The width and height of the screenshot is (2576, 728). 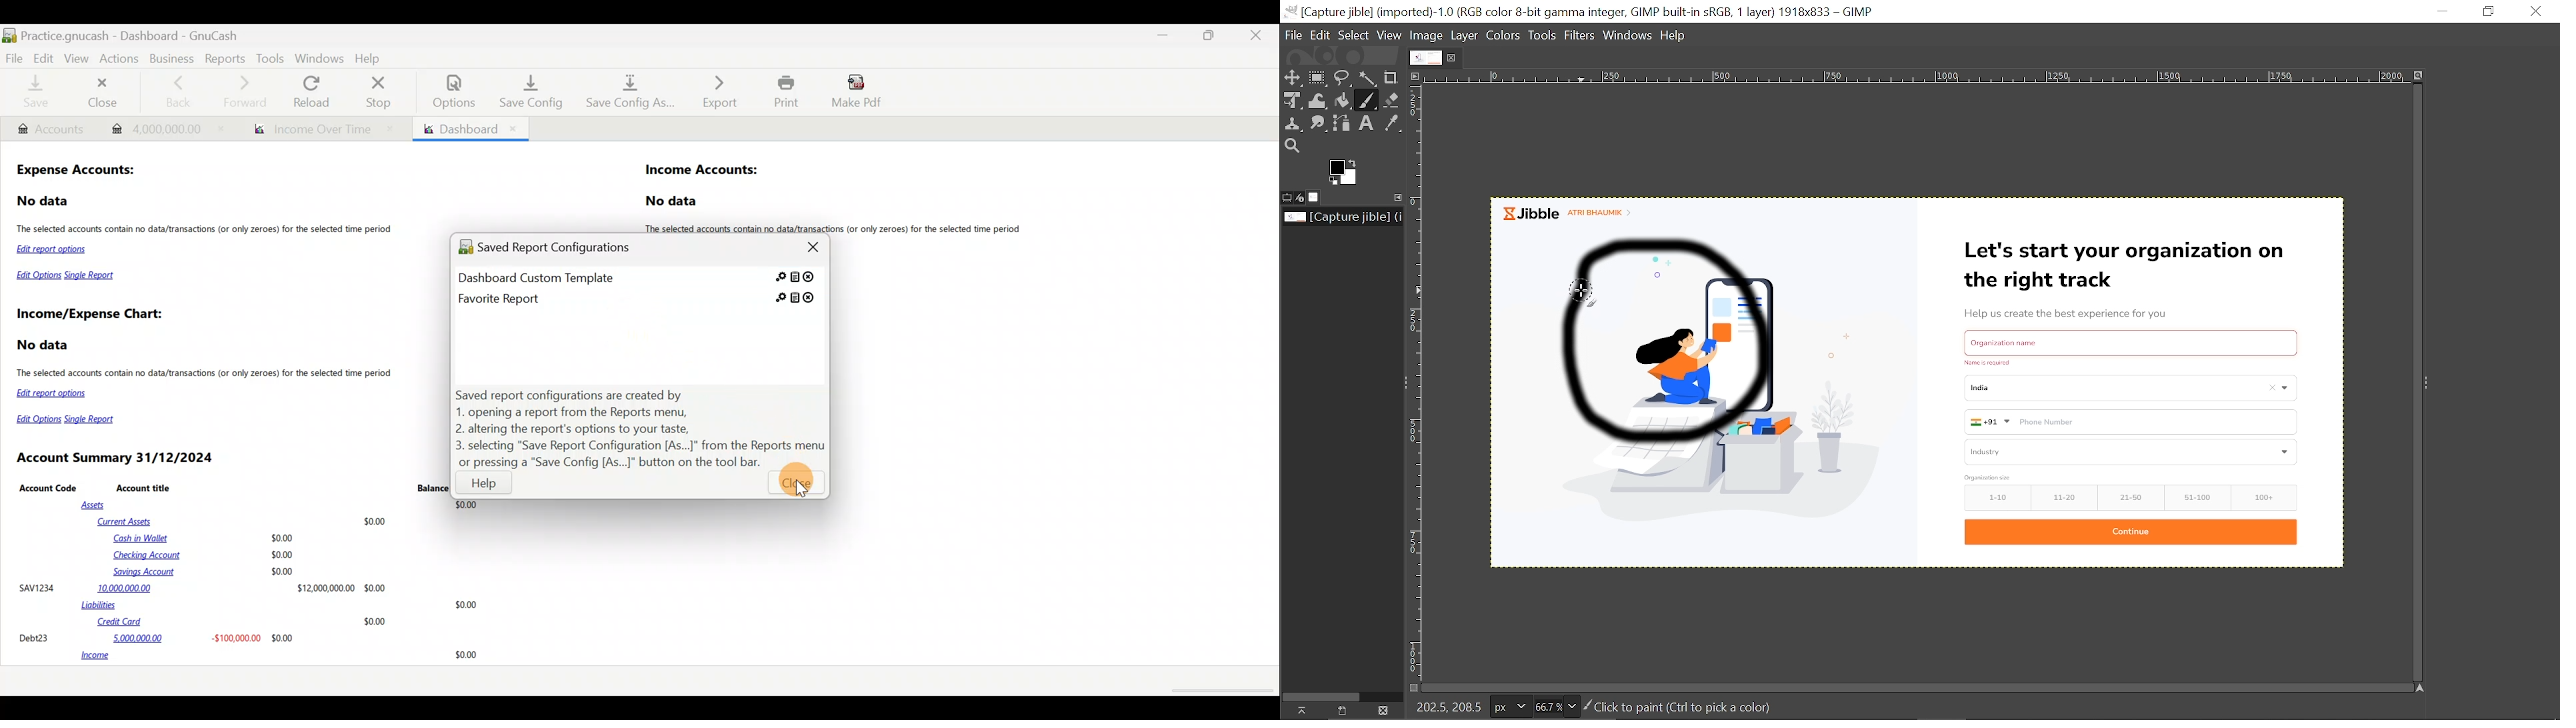 What do you see at coordinates (1354, 36) in the screenshot?
I see `Select` at bounding box center [1354, 36].